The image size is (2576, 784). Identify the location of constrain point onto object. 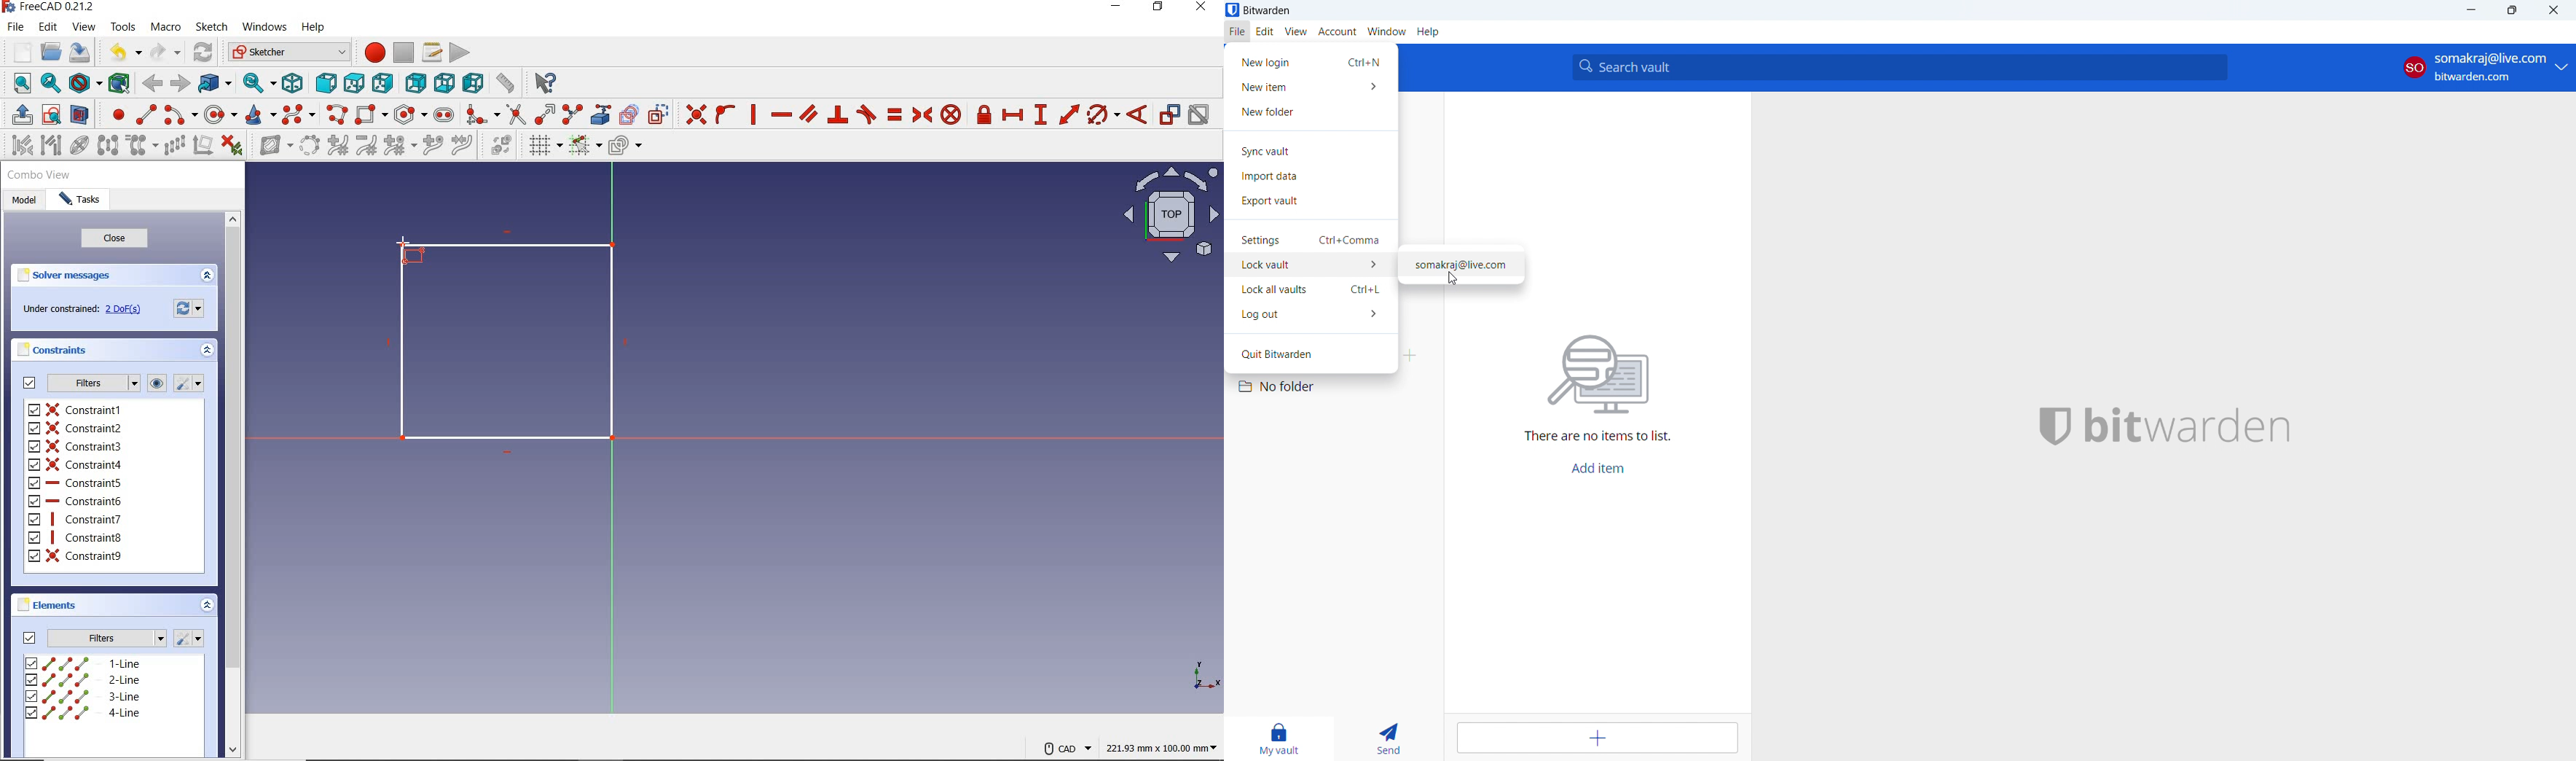
(724, 114).